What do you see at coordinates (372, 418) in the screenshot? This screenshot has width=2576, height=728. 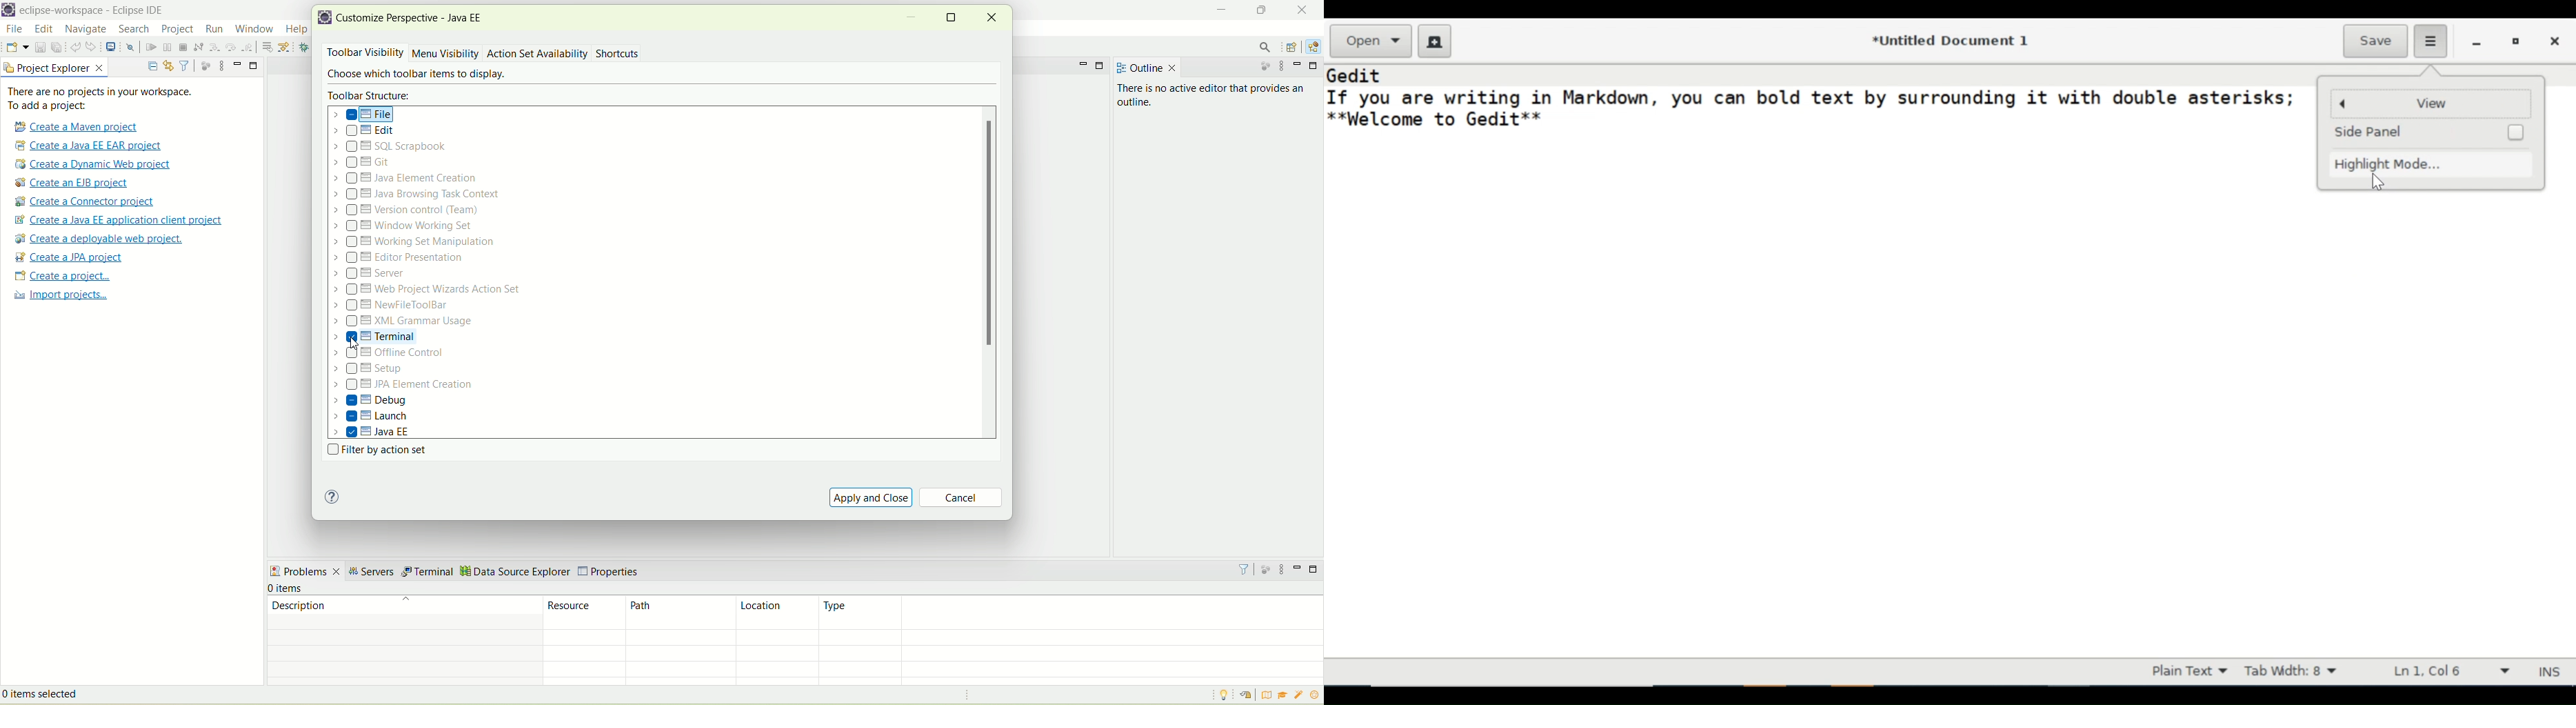 I see `launch` at bounding box center [372, 418].